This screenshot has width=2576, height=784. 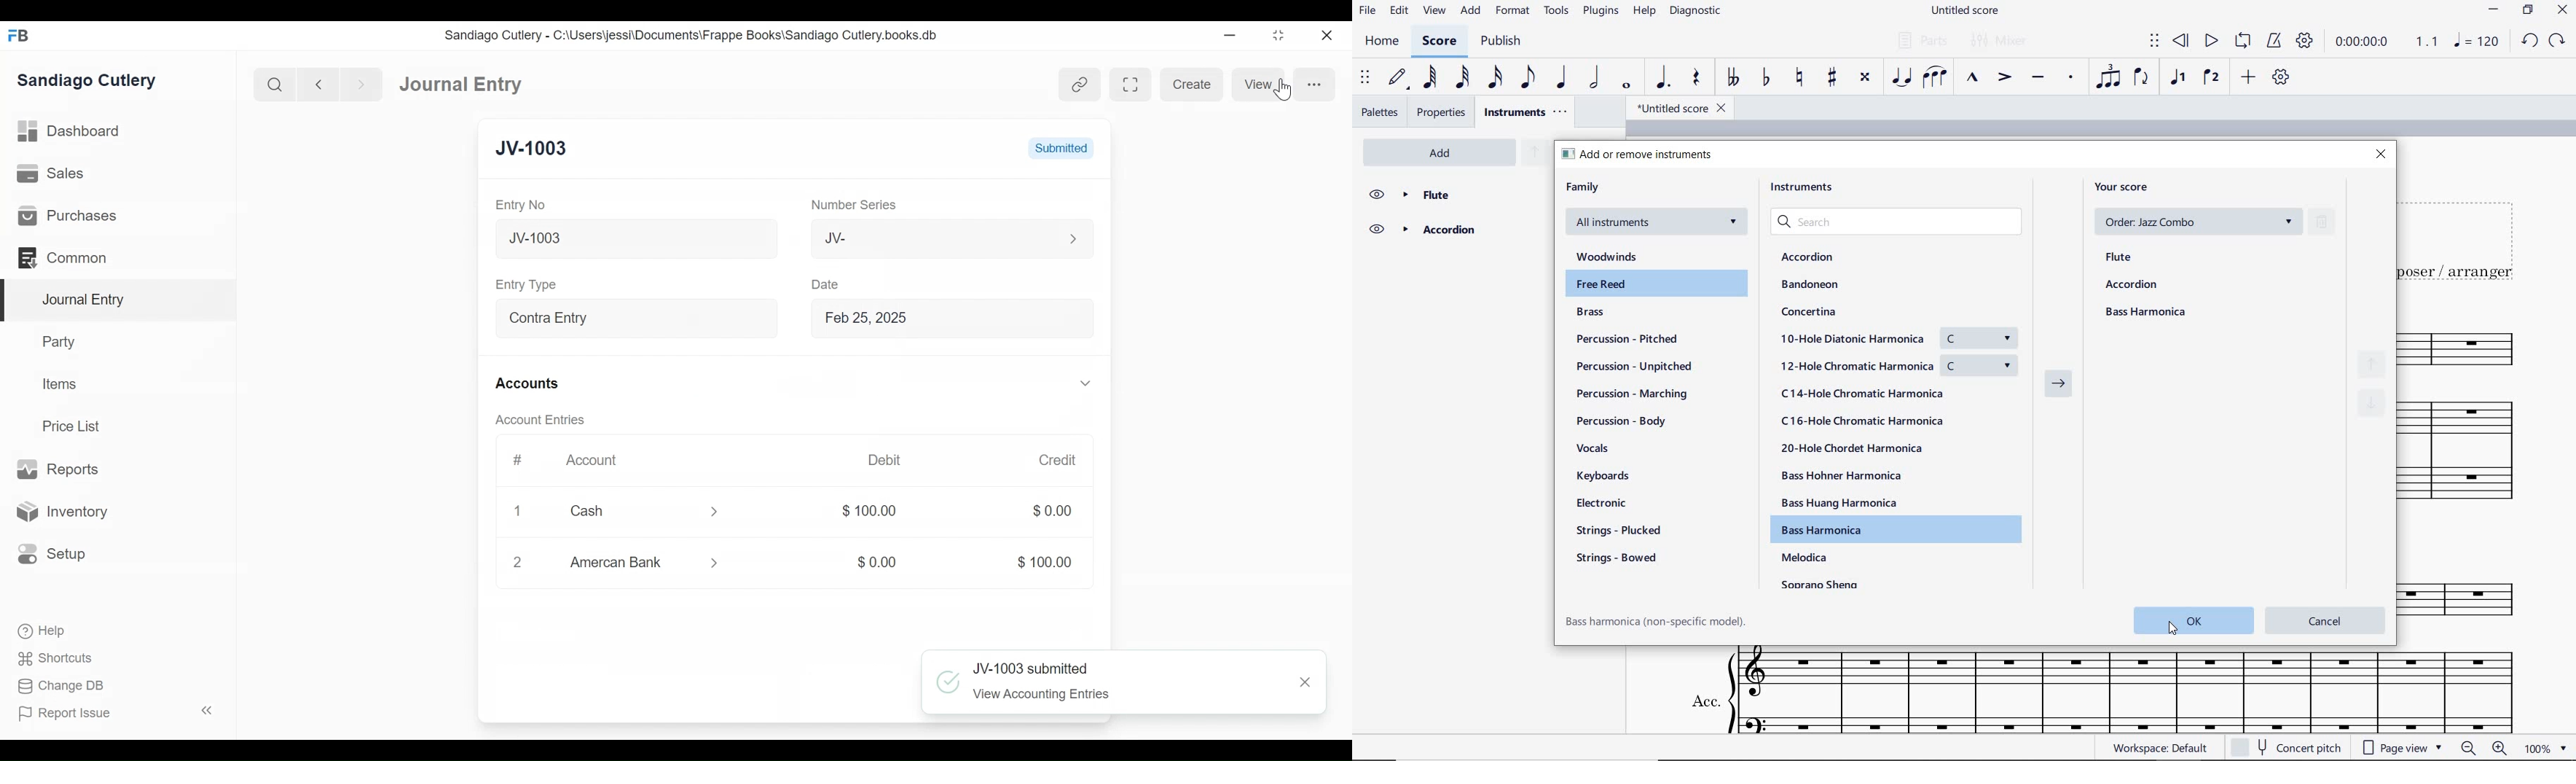 What do you see at coordinates (851, 206) in the screenshot?
I see `Number Series` at bounding box center [851, 206].